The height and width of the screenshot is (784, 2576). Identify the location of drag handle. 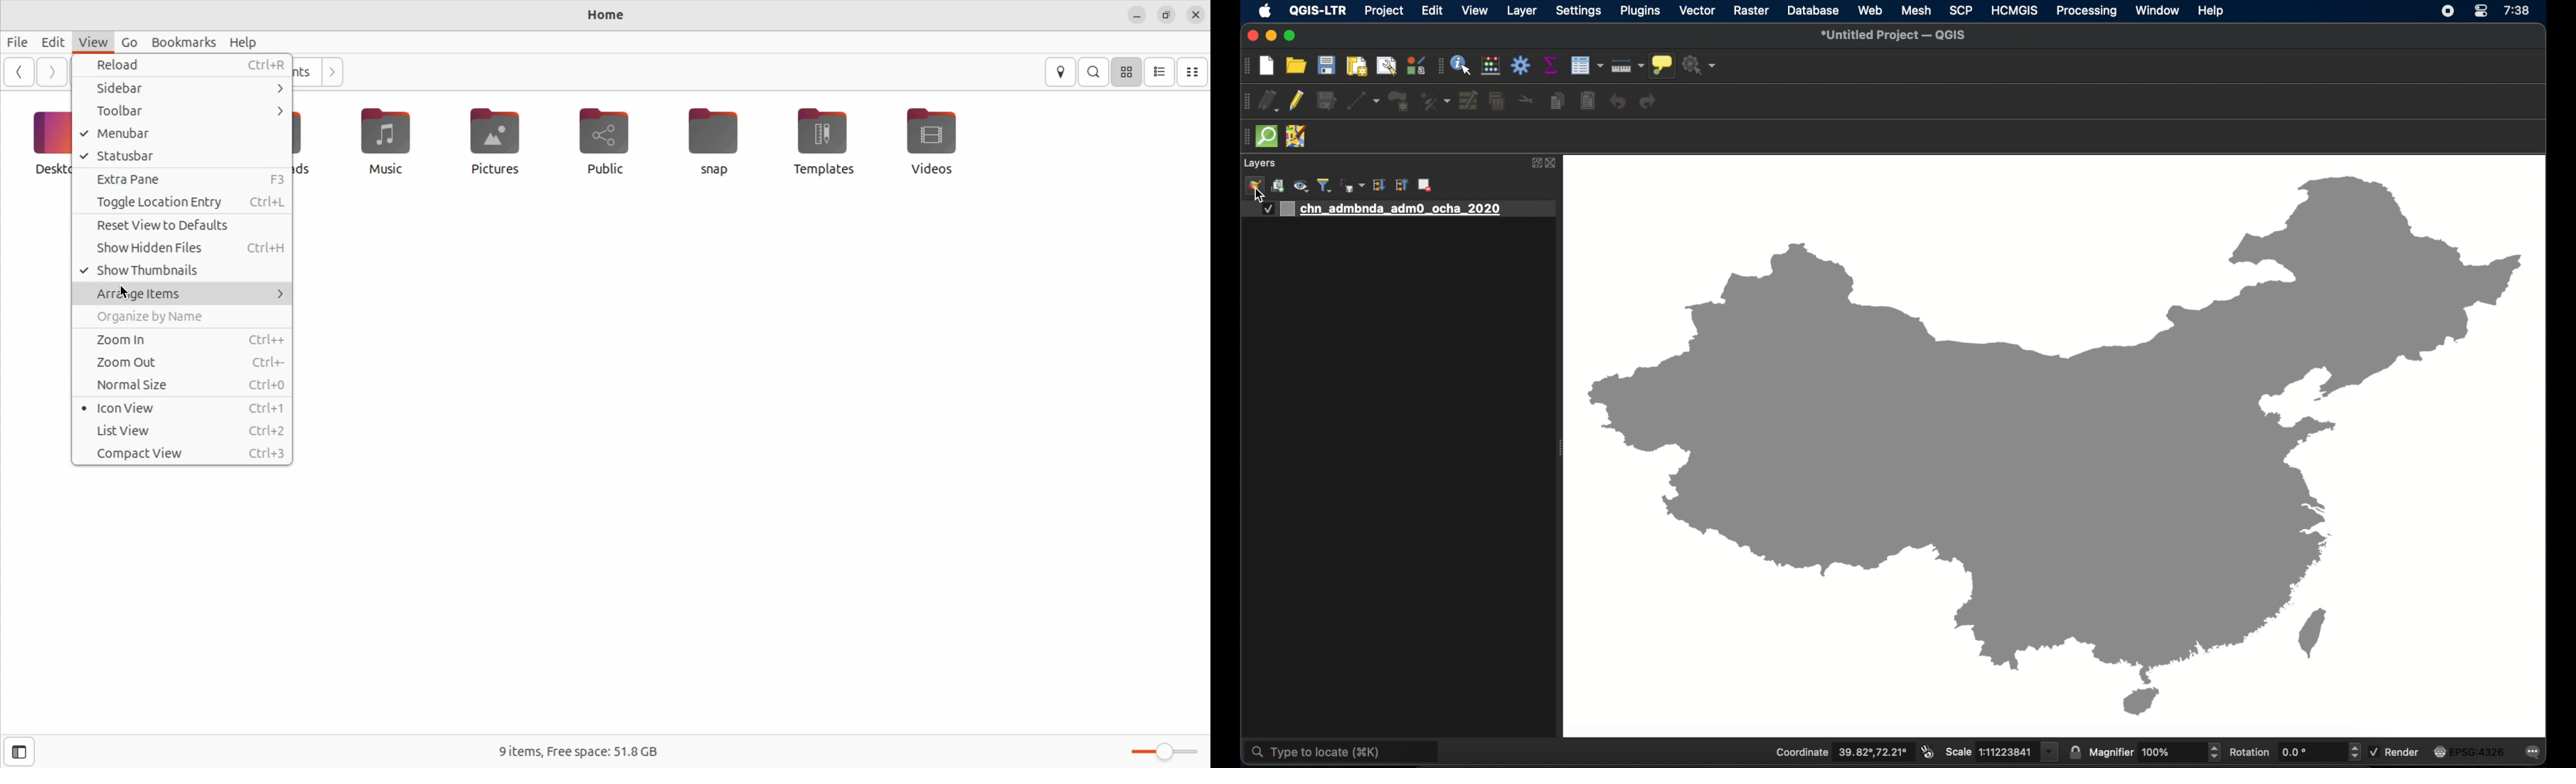
(1246, 67).